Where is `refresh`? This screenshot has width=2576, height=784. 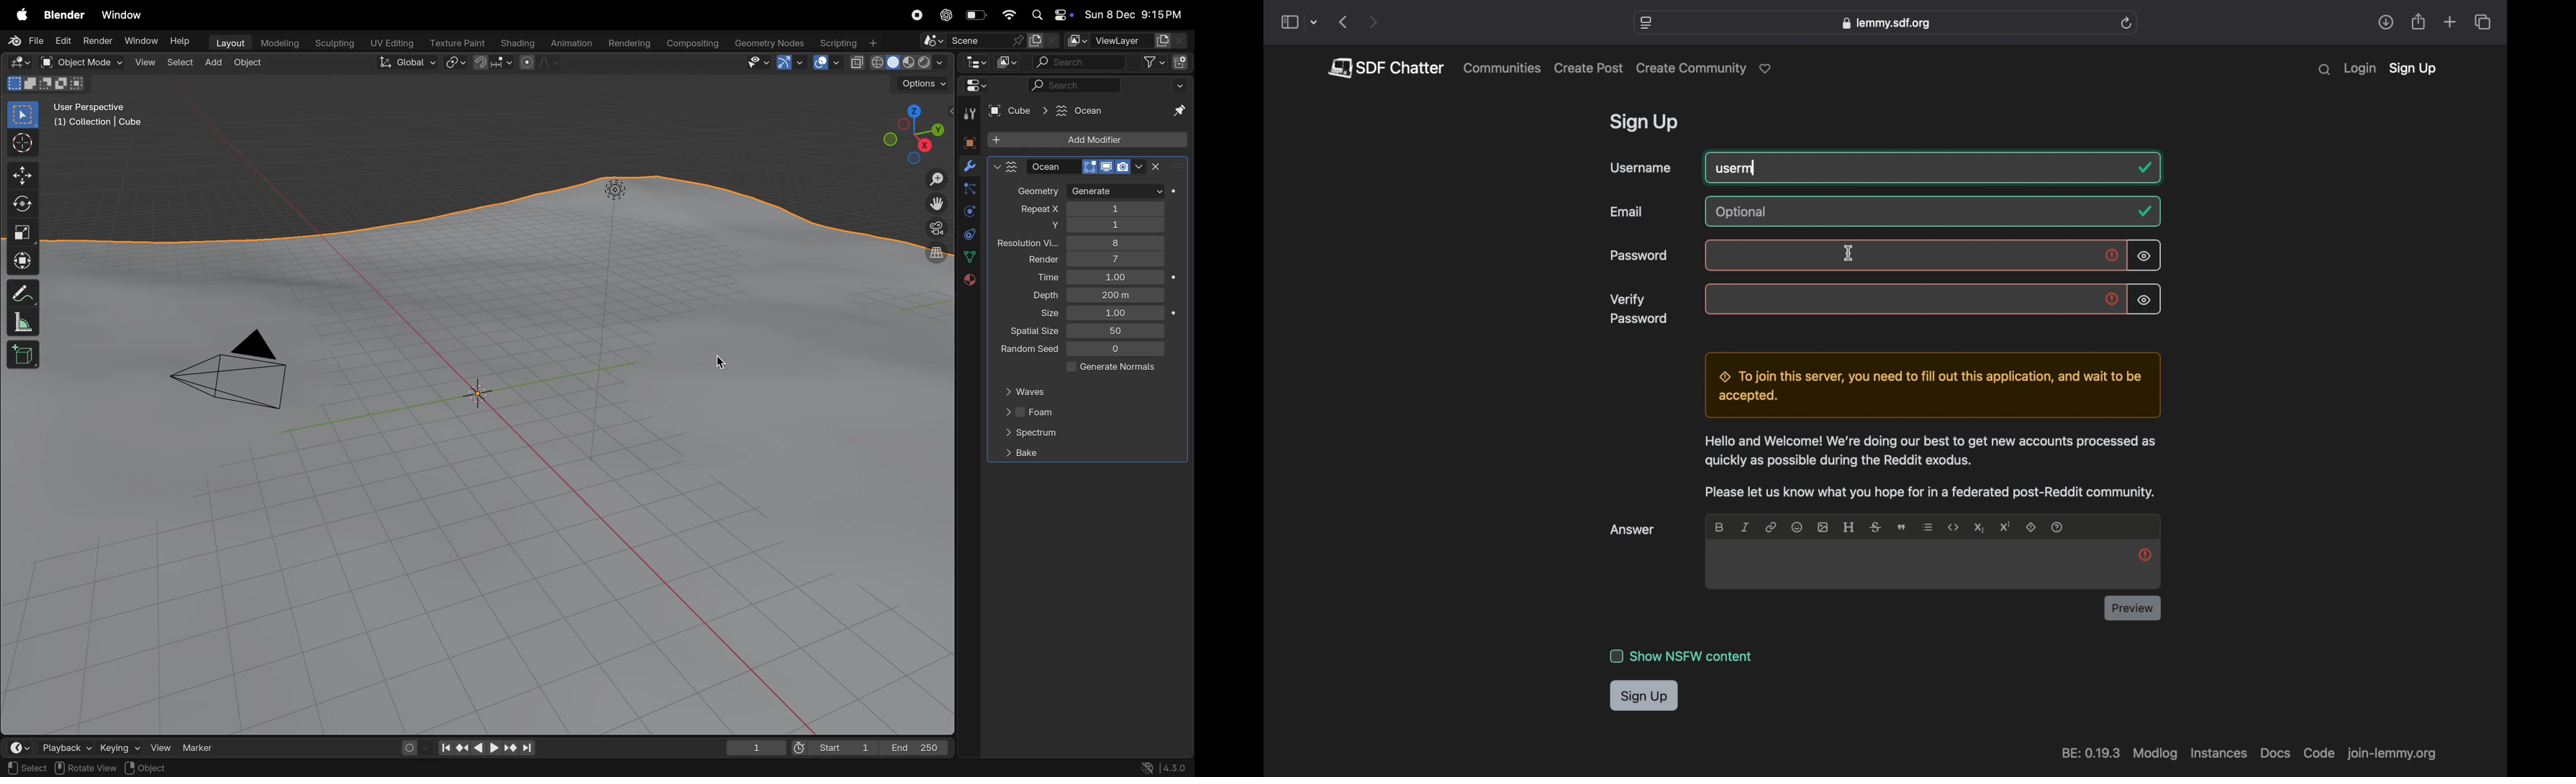 refresh is located at coordinates (2126, 23).